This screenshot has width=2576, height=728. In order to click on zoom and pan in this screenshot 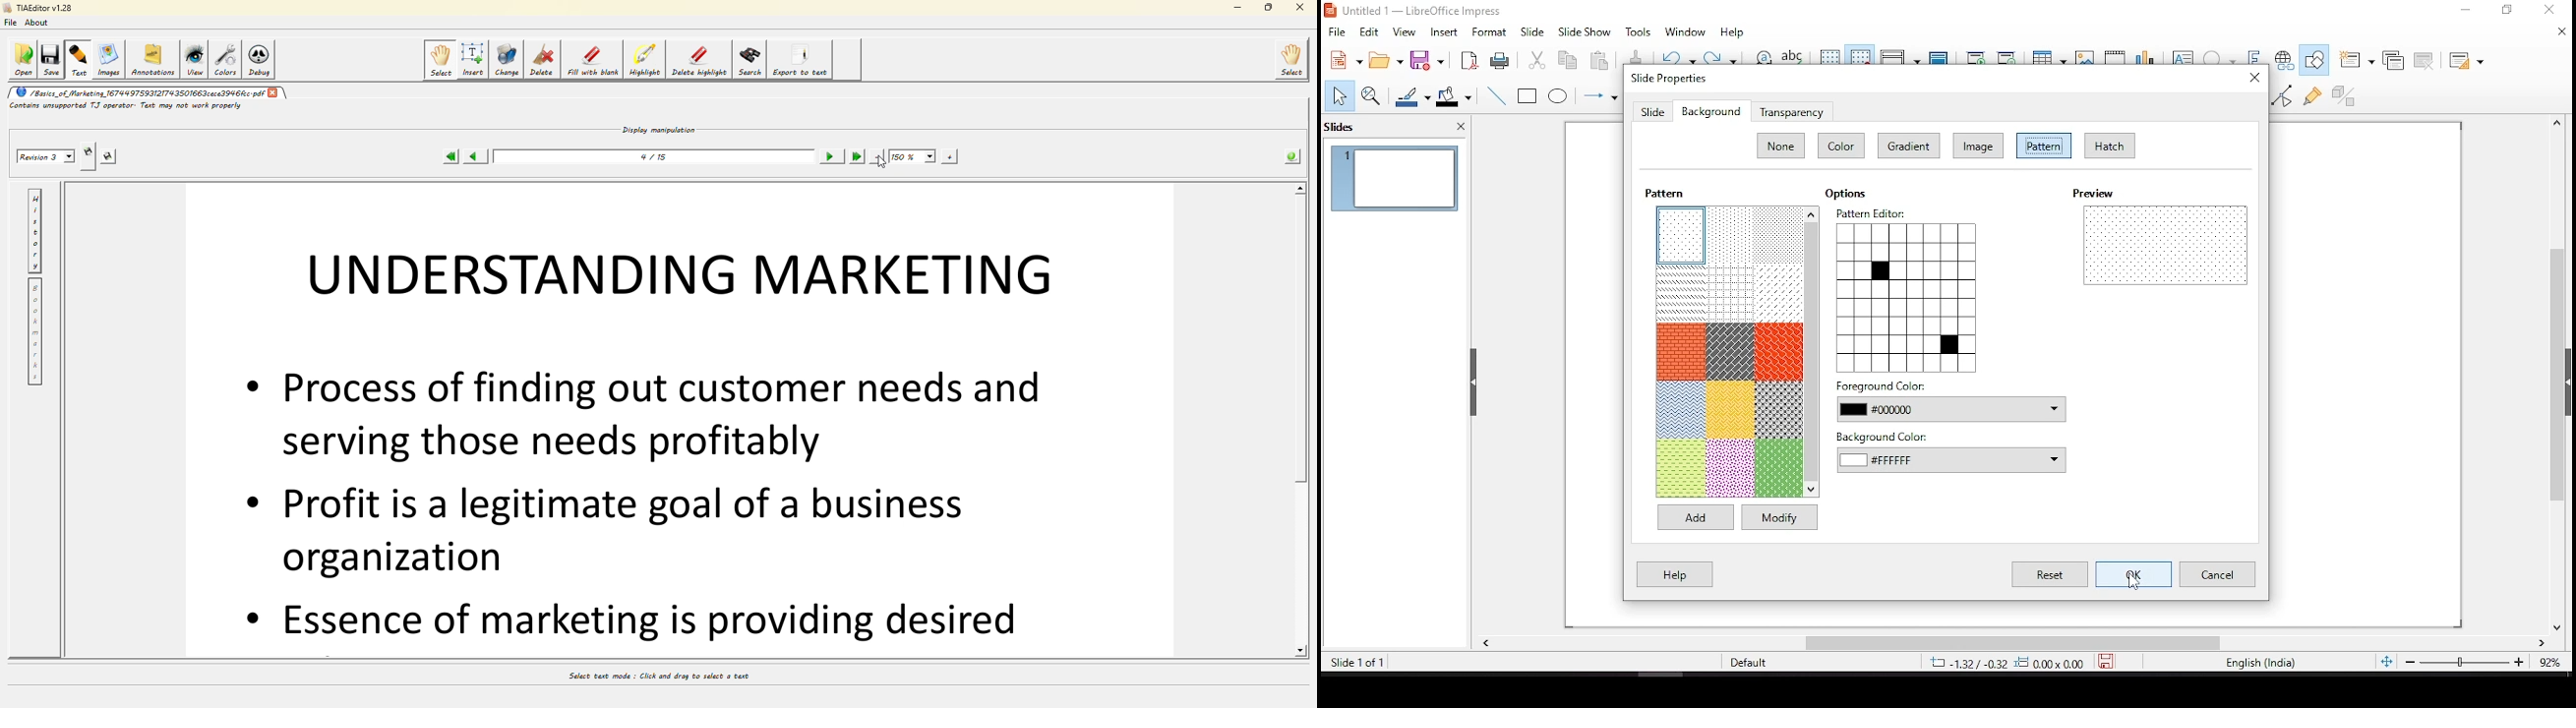, I will do `click(1374, 96)`.